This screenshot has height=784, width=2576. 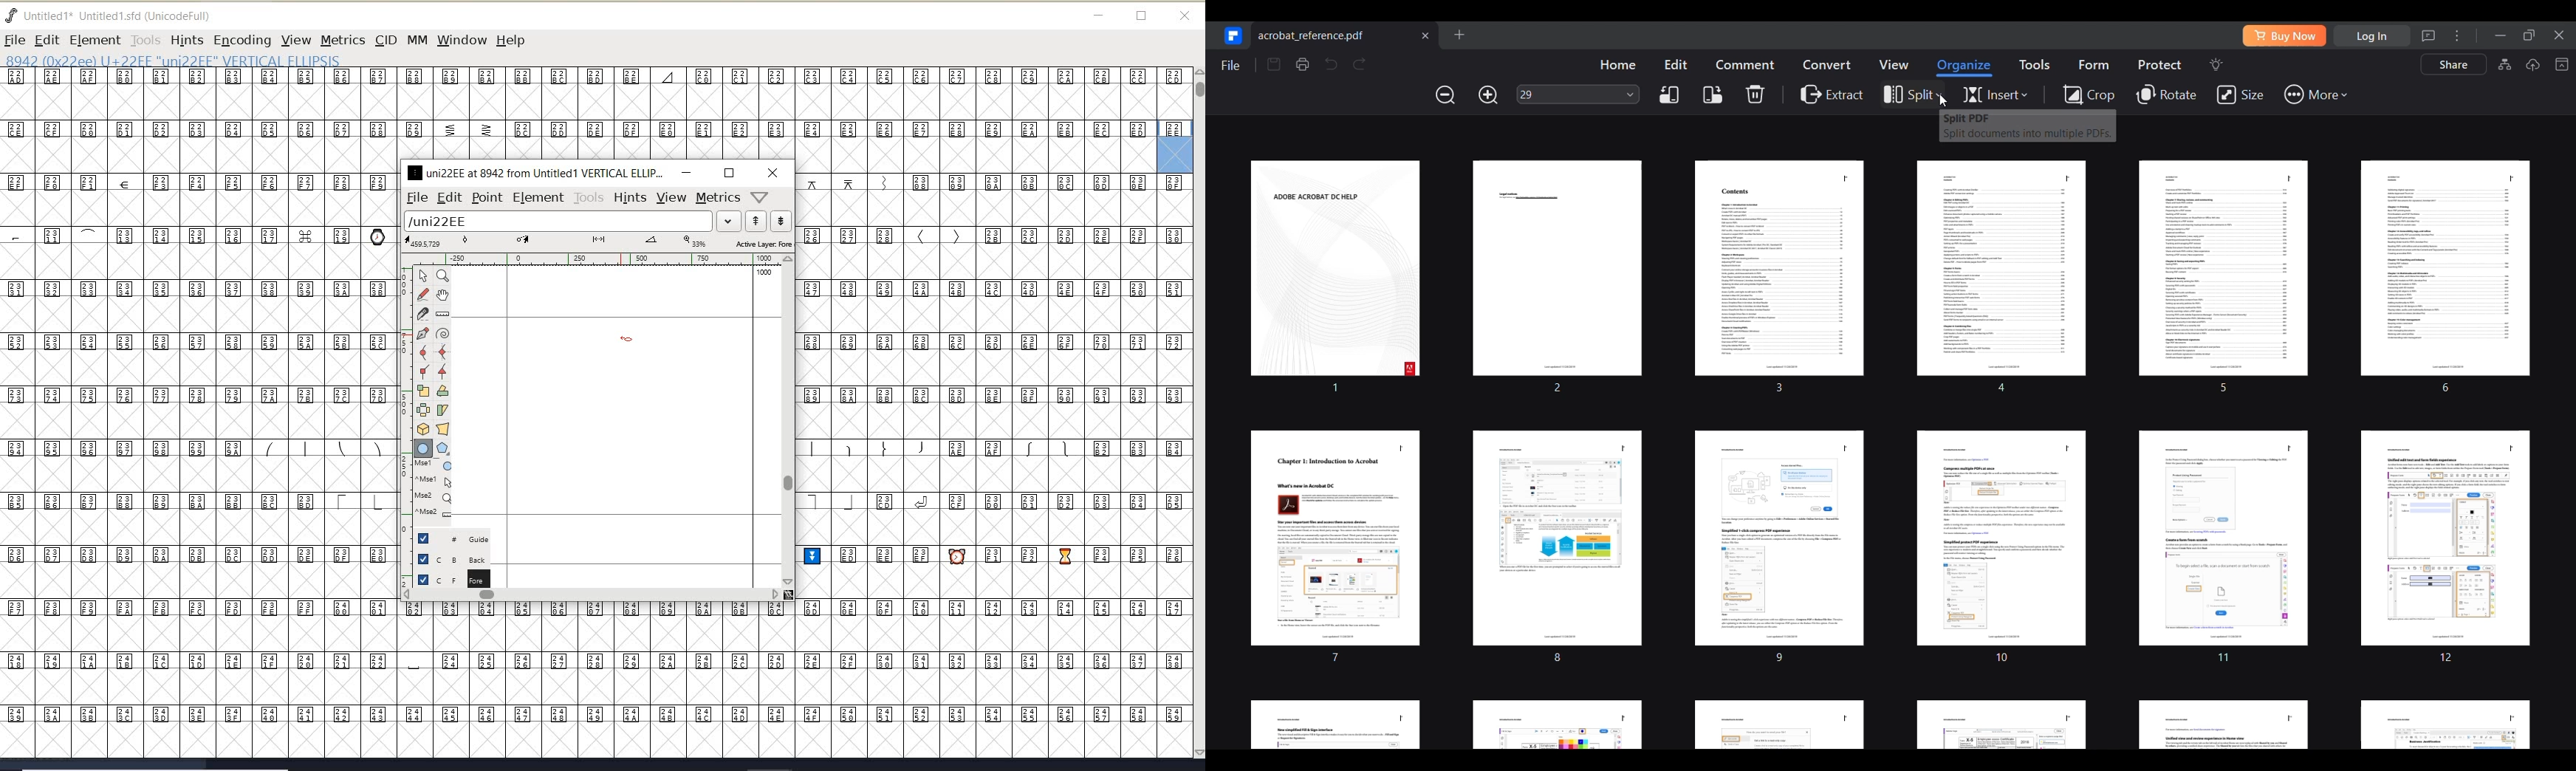 I want to click on pointer, so click(x=424, y=276).